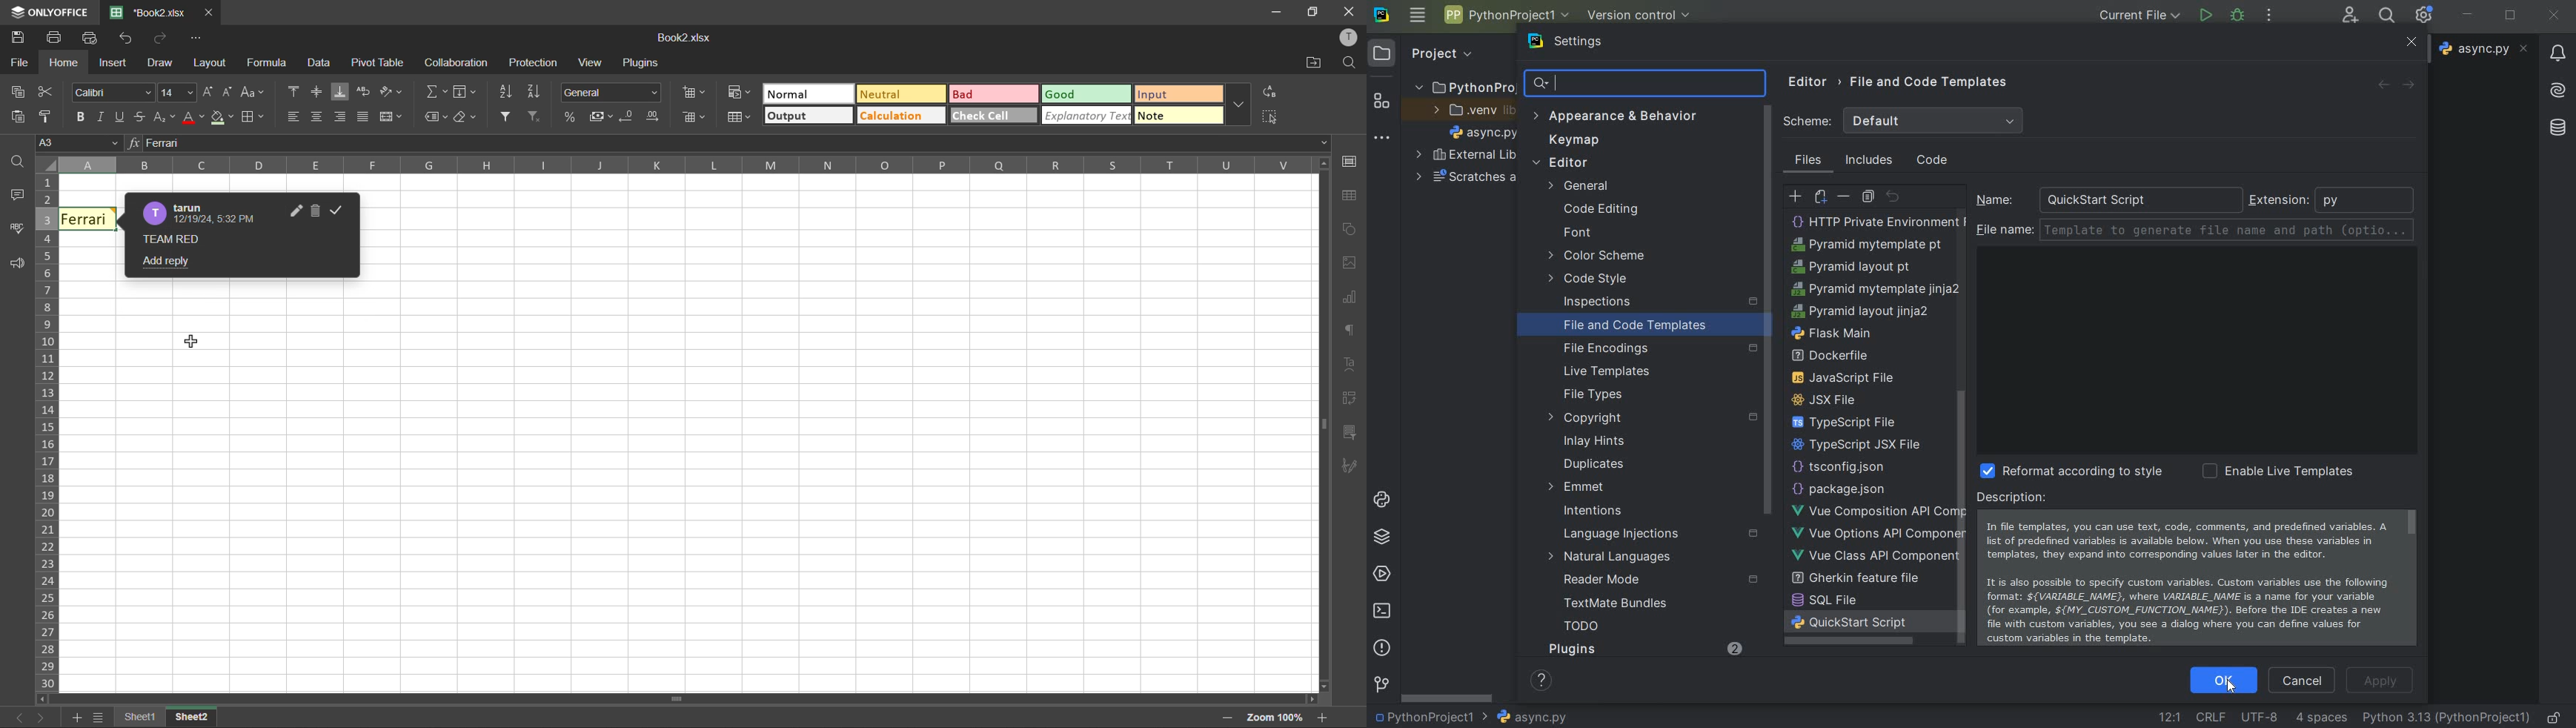 The height and width of the screenshot is (728, 2576). I want to click on text, so click(1349, 365).